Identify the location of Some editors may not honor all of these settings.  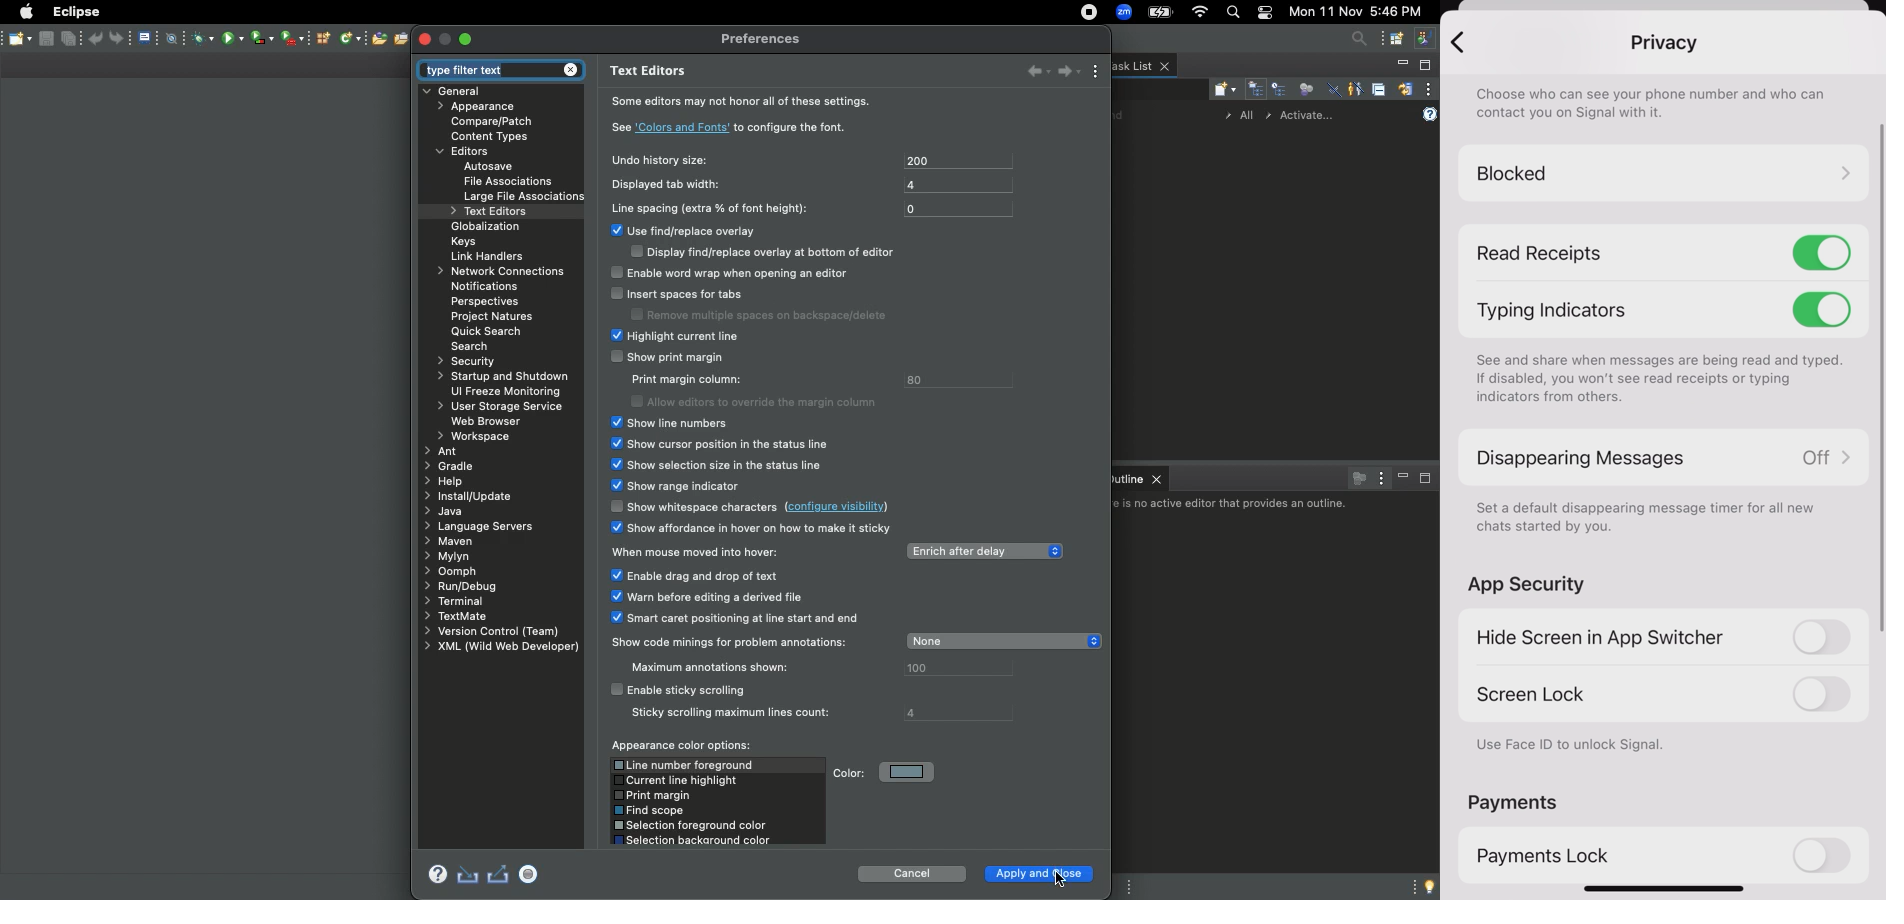
(750, 104).